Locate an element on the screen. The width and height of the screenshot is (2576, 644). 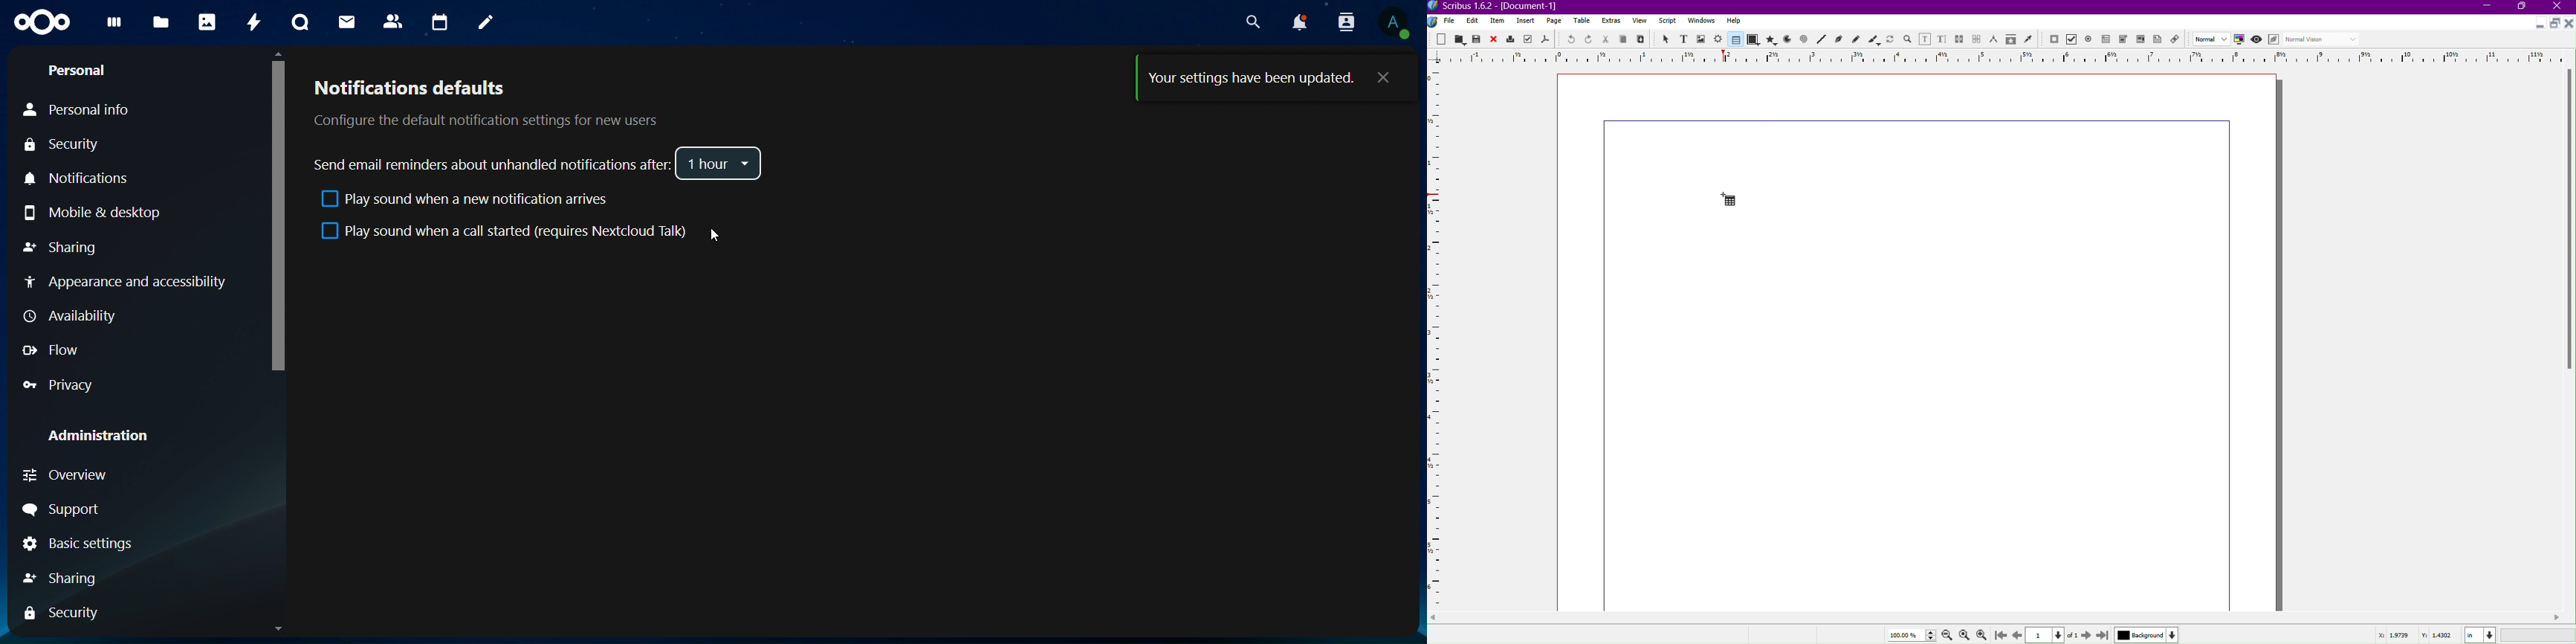
Preview Mode is located at coordinates (2258, 40).